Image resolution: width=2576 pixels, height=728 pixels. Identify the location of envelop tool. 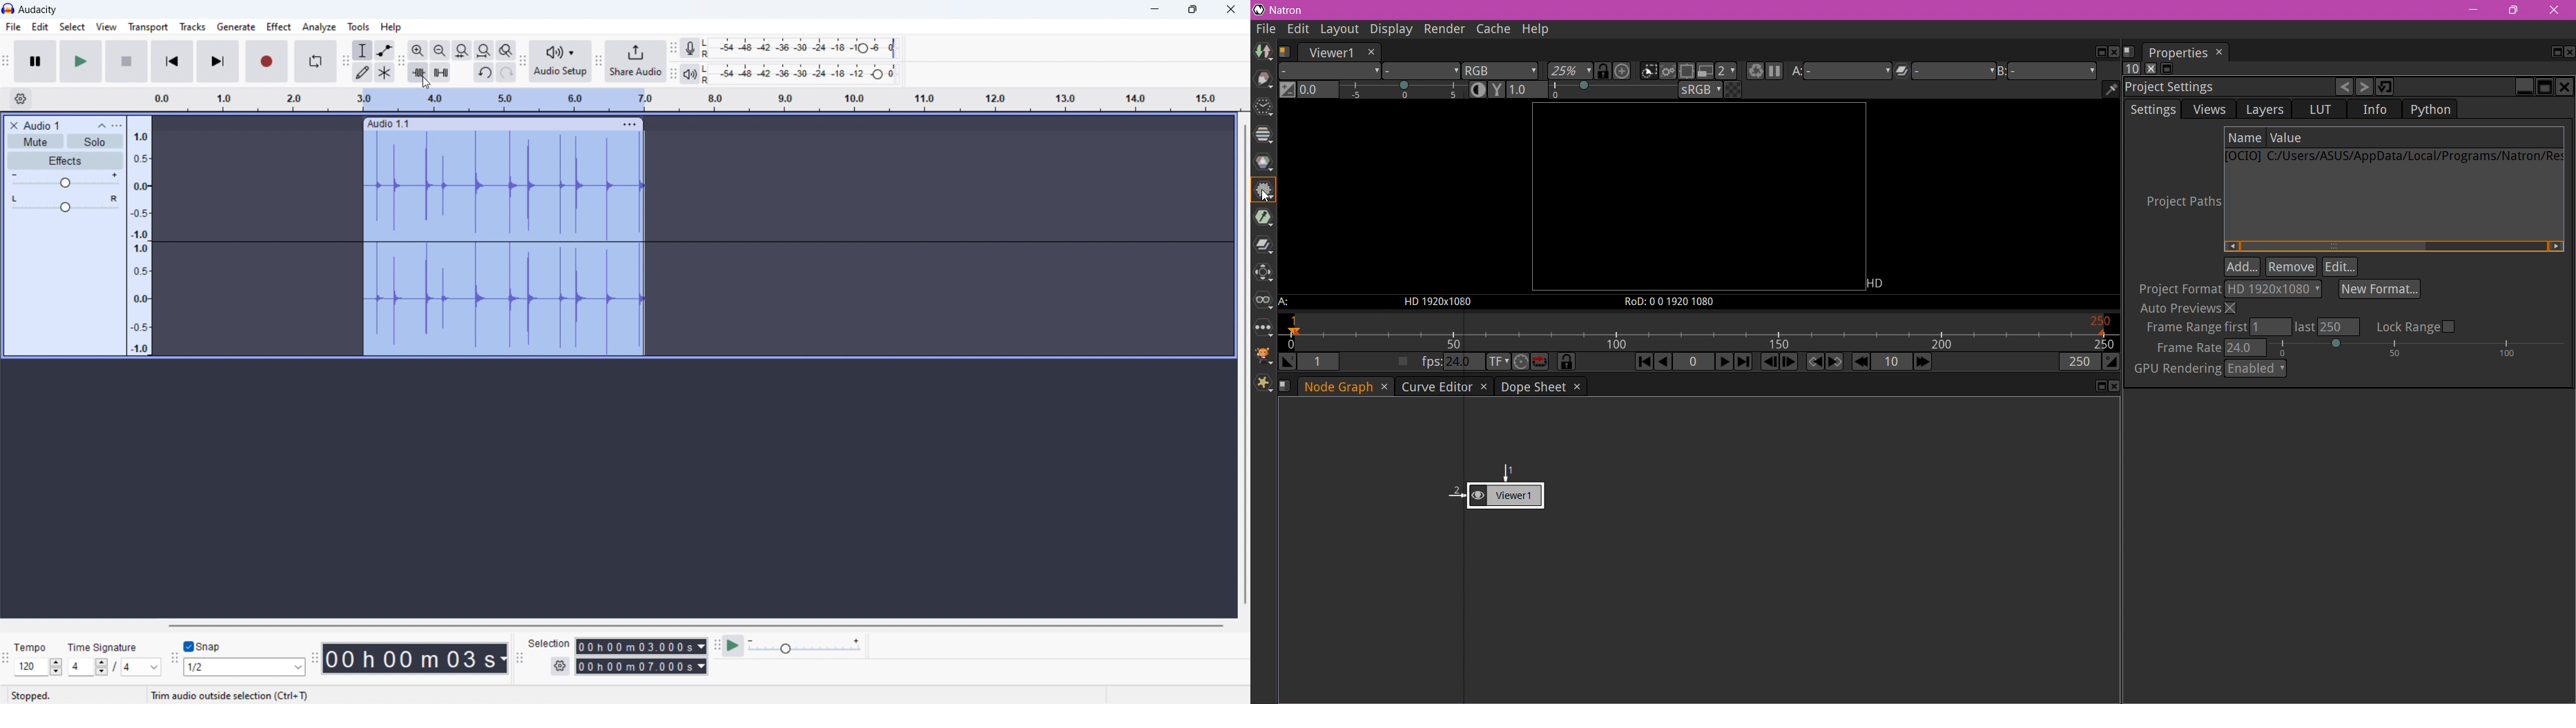
(385, 50).